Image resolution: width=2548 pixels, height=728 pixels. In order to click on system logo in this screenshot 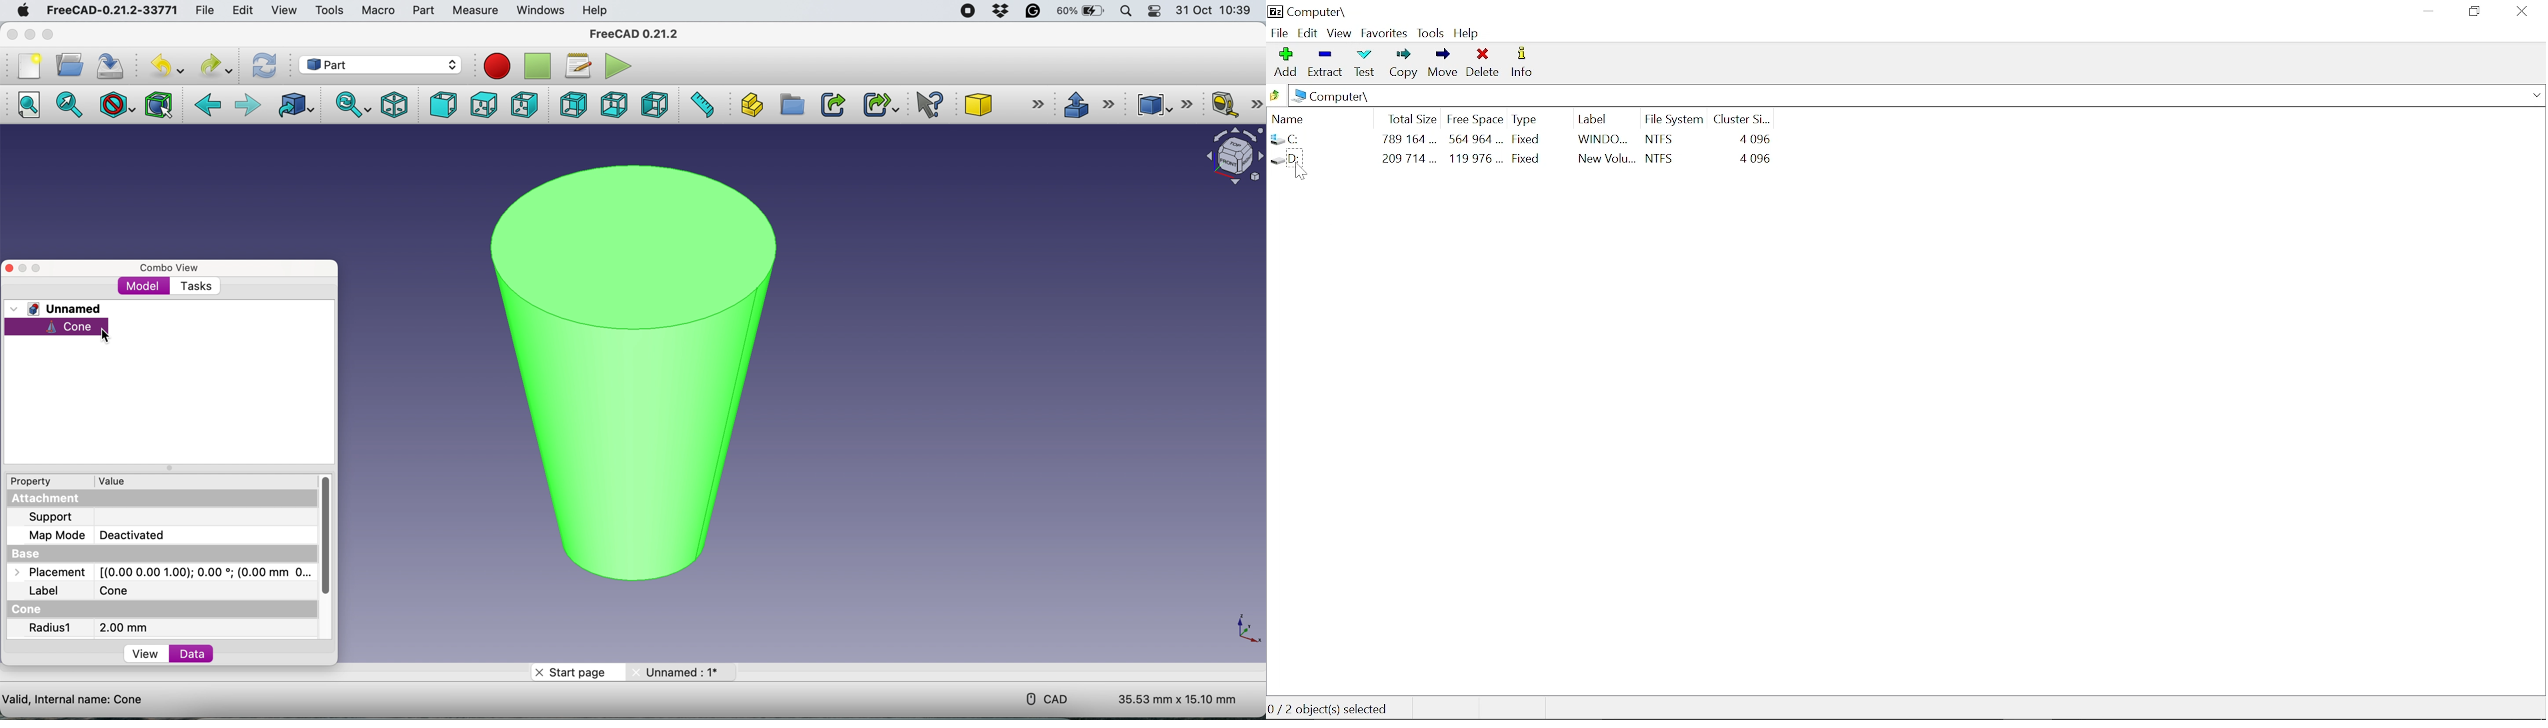, I will do `click(17, 9)`.